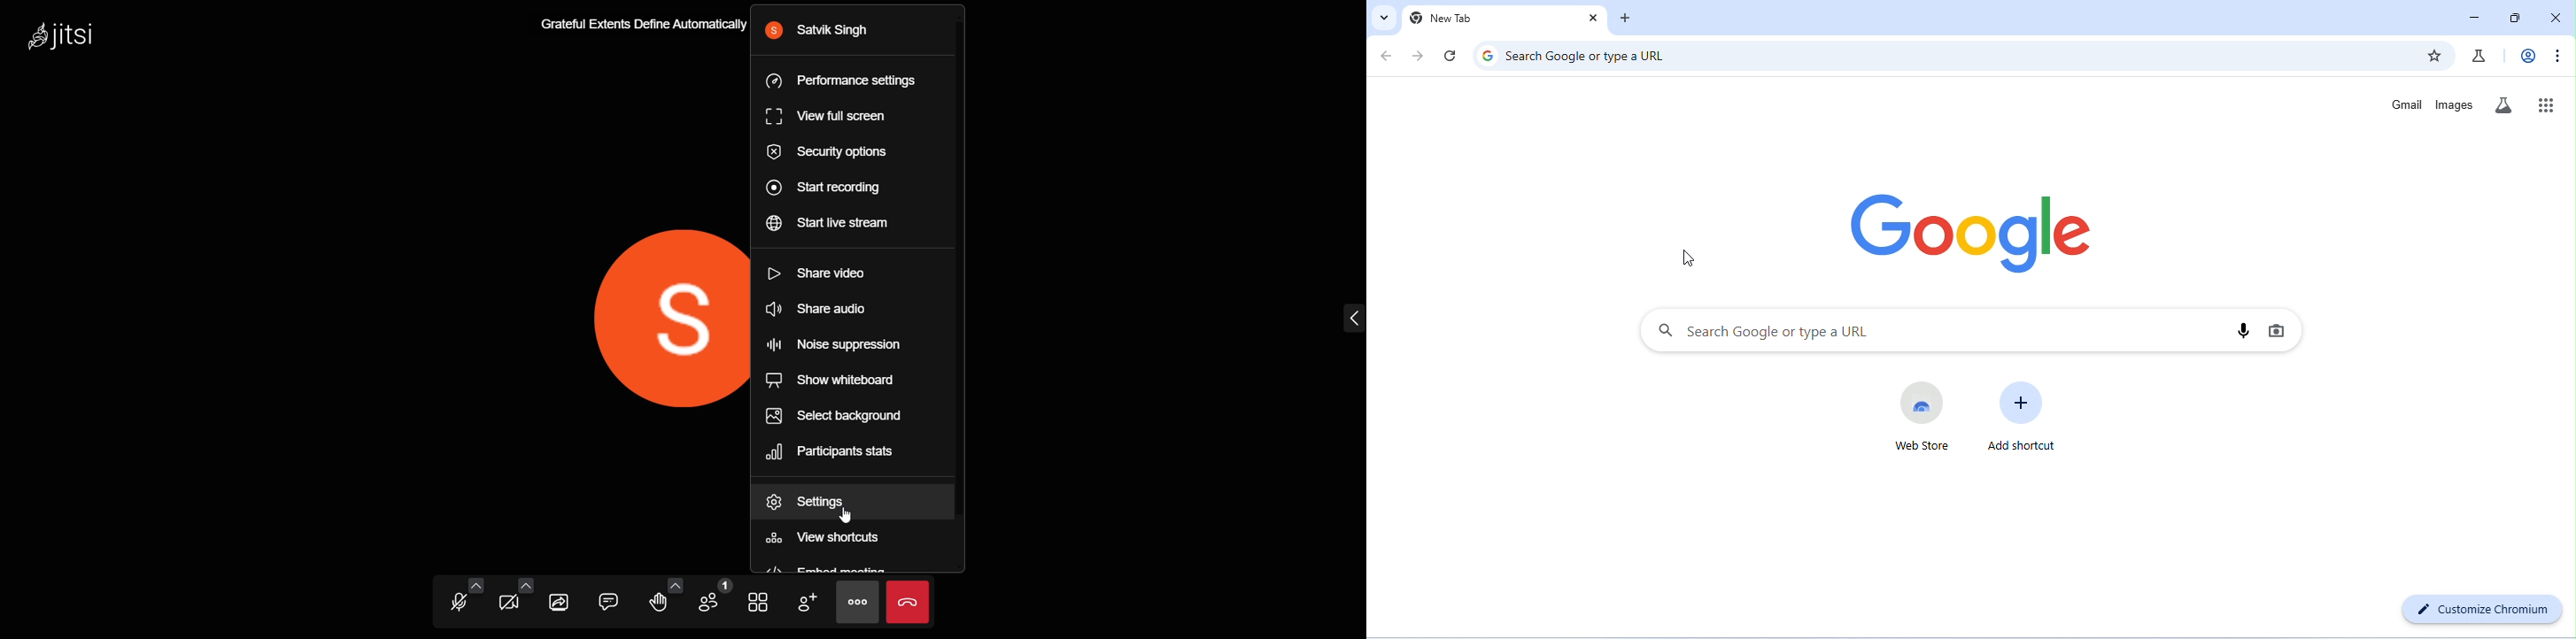 The height and width of the screenshot is (644, 2576). What do you see at coordinates (2242, 331) in the screenshot?
I see `voice search ` at bounding box center [2242, 331].